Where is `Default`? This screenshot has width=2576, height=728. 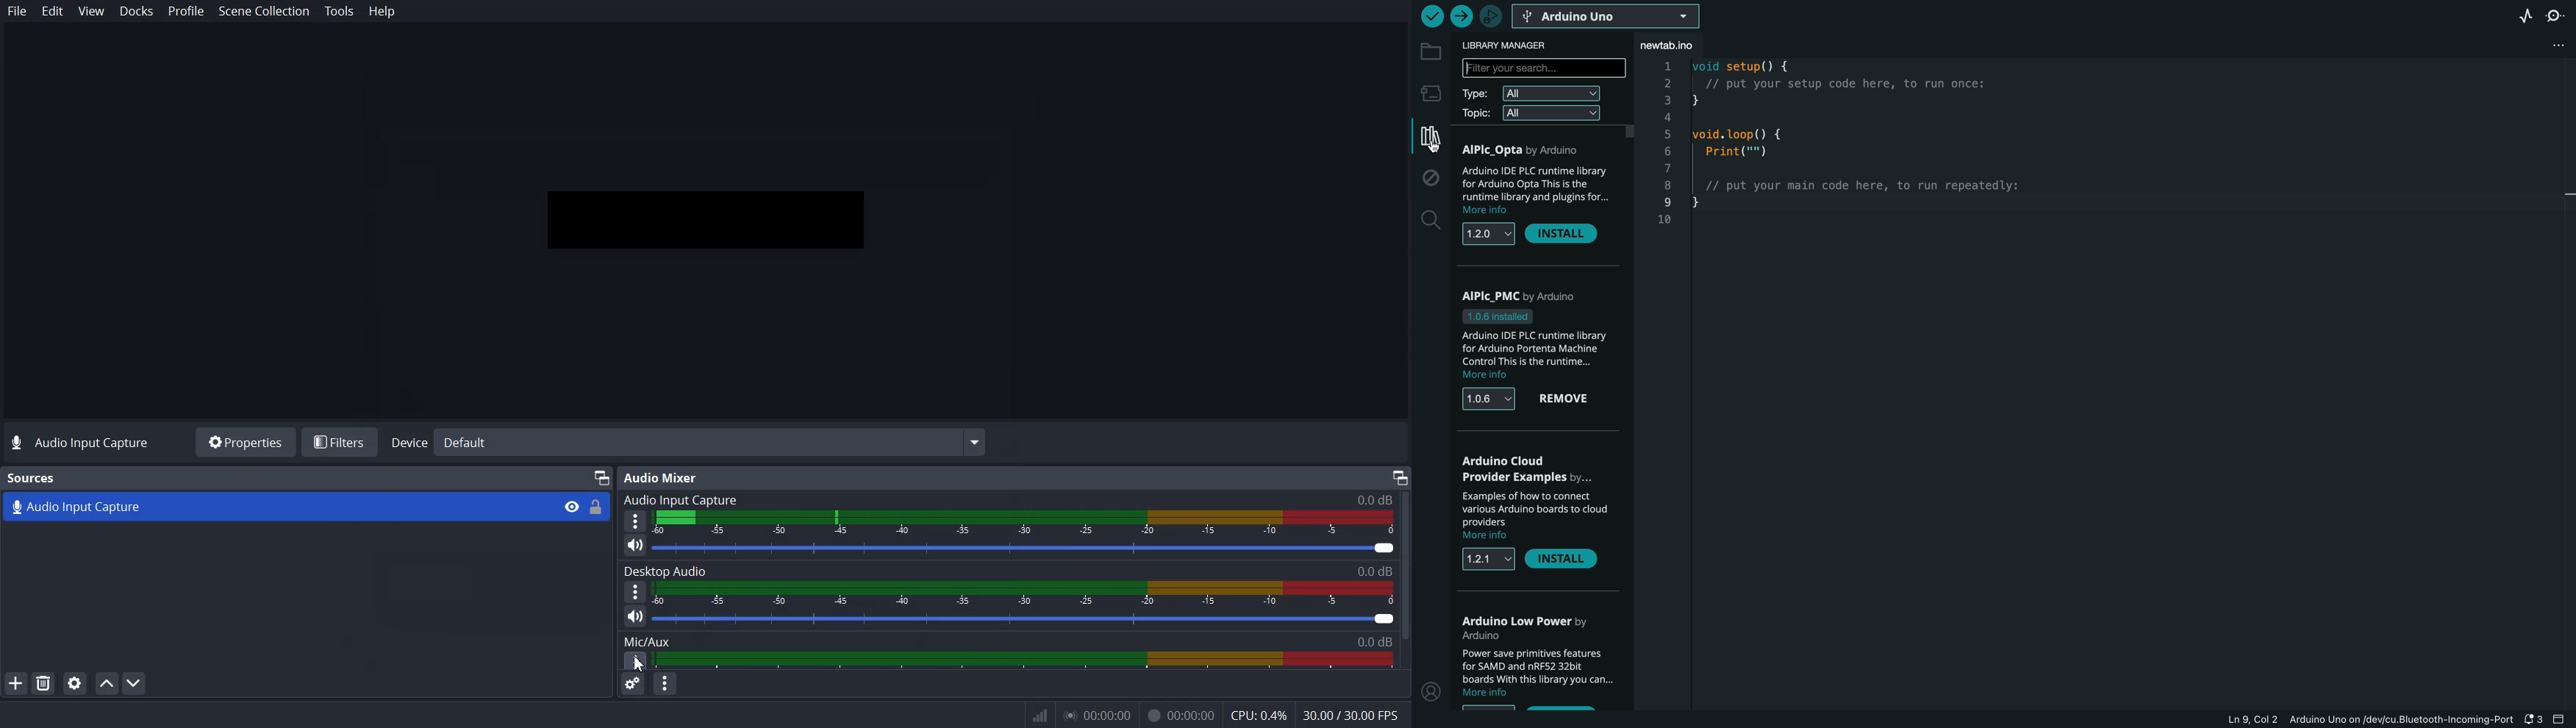
Default is located at coordinates (715, 442).